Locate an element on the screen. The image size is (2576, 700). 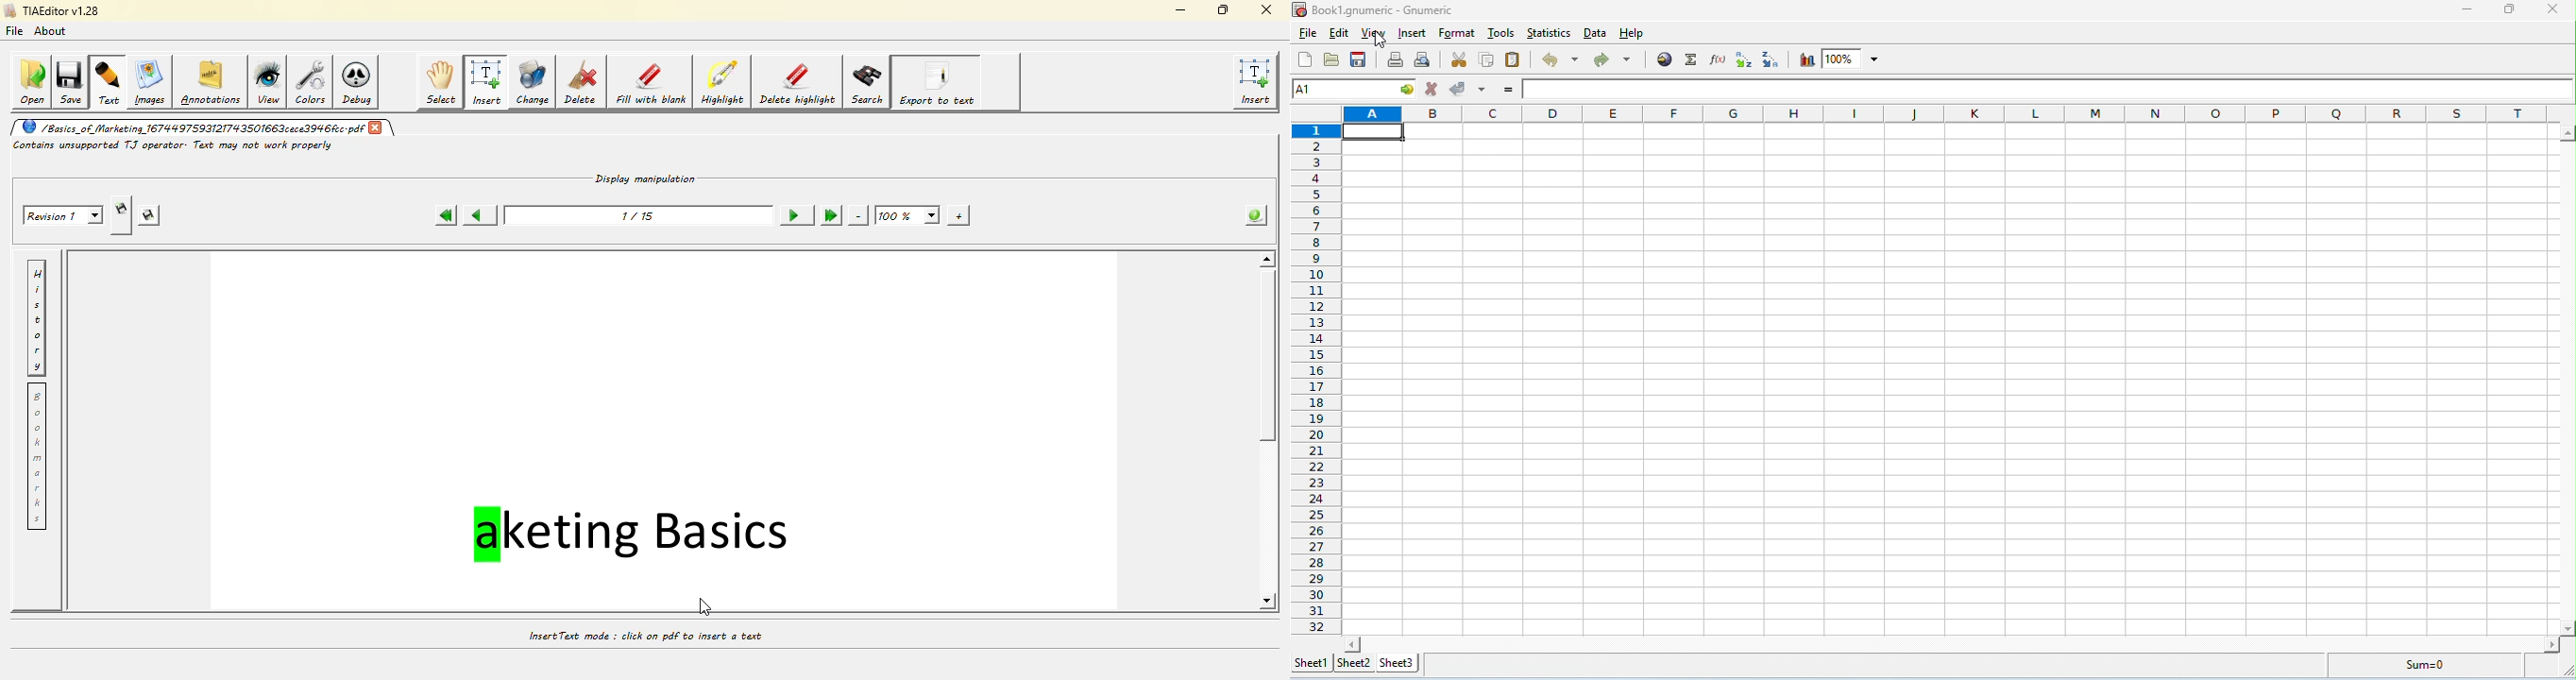
print preview is located at coordinates (1425, 59).